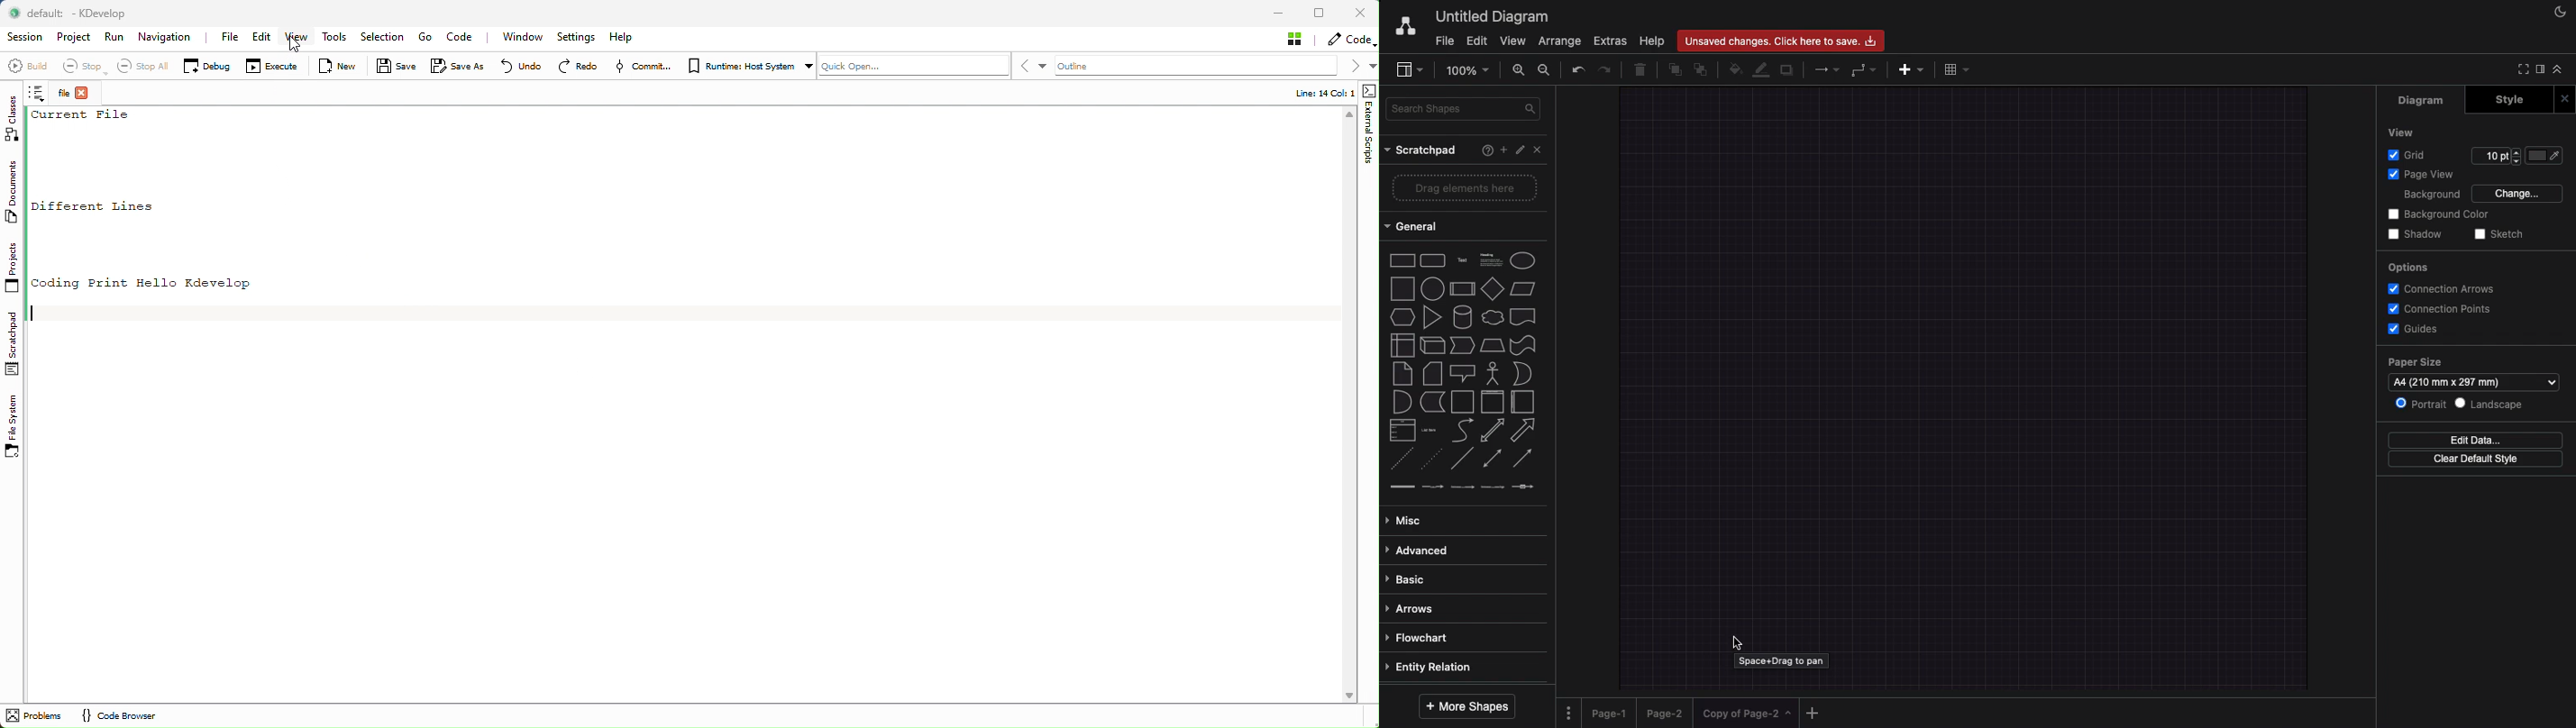 The height and width of the screenshot is (728, 2576). I want to click on Redo, so click(1604, 70).